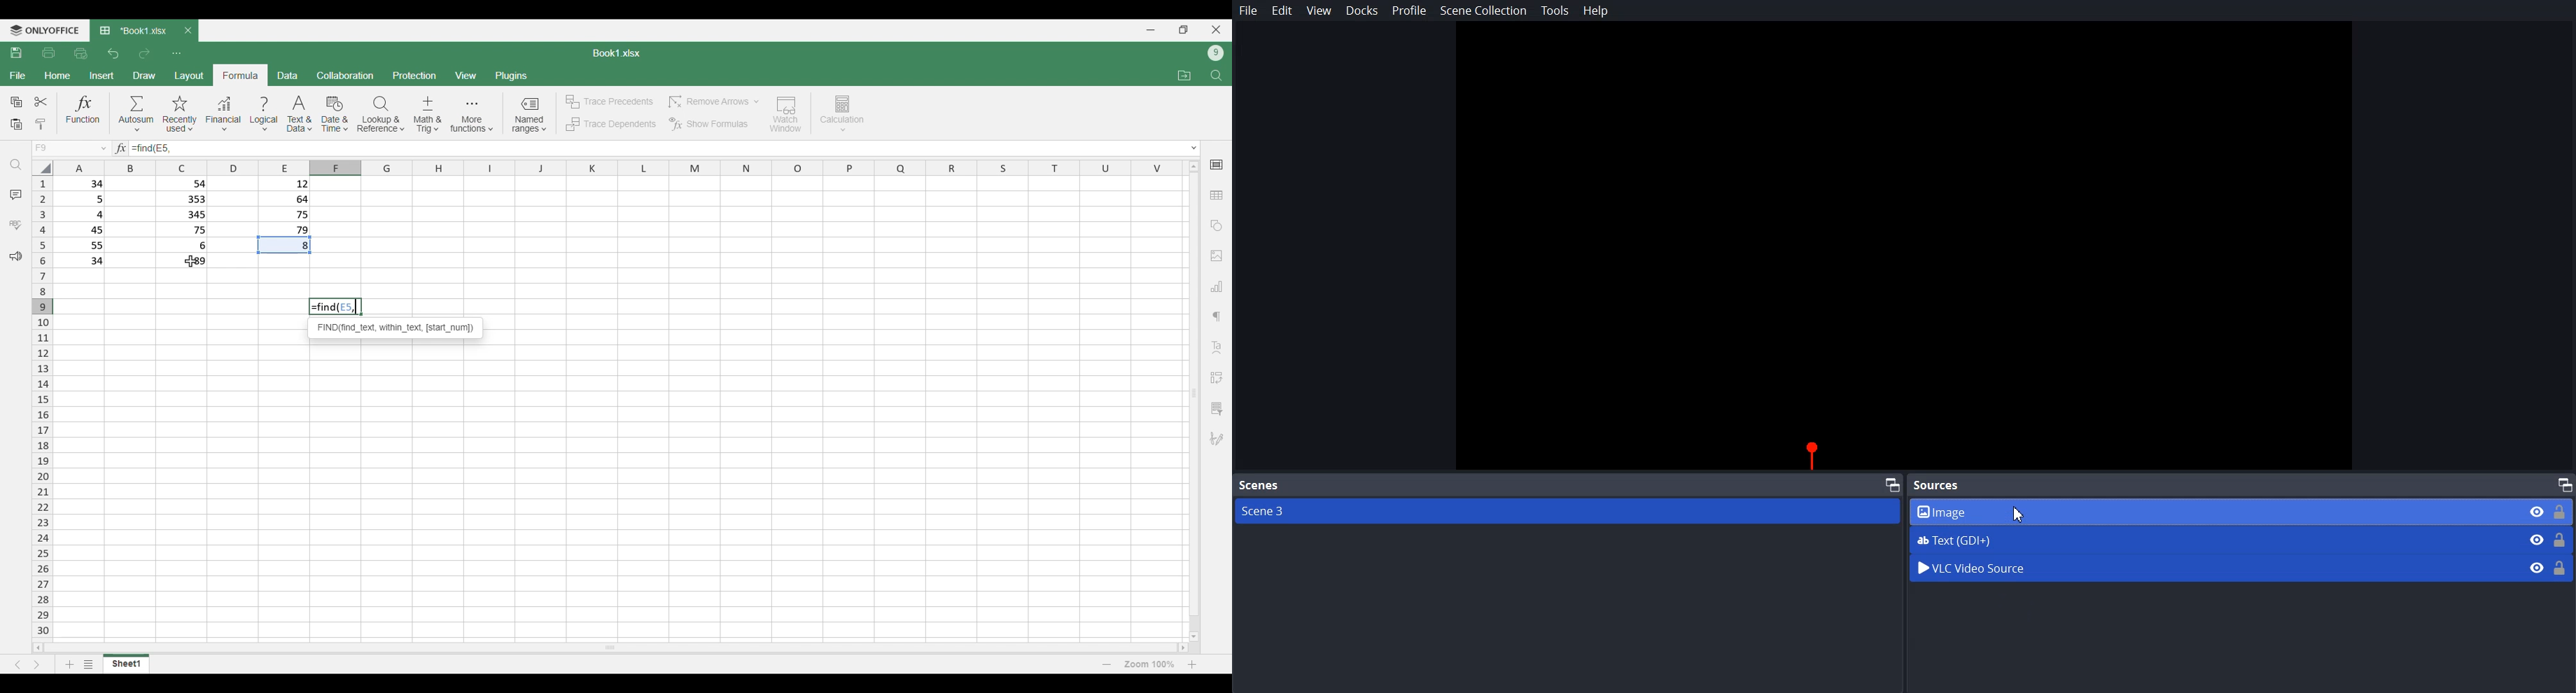 The height and width of the screenshot is (700, 2576). Describe the element at coordinates (381, 114) in the screenshot. I see `Lookup and reference` at that location.